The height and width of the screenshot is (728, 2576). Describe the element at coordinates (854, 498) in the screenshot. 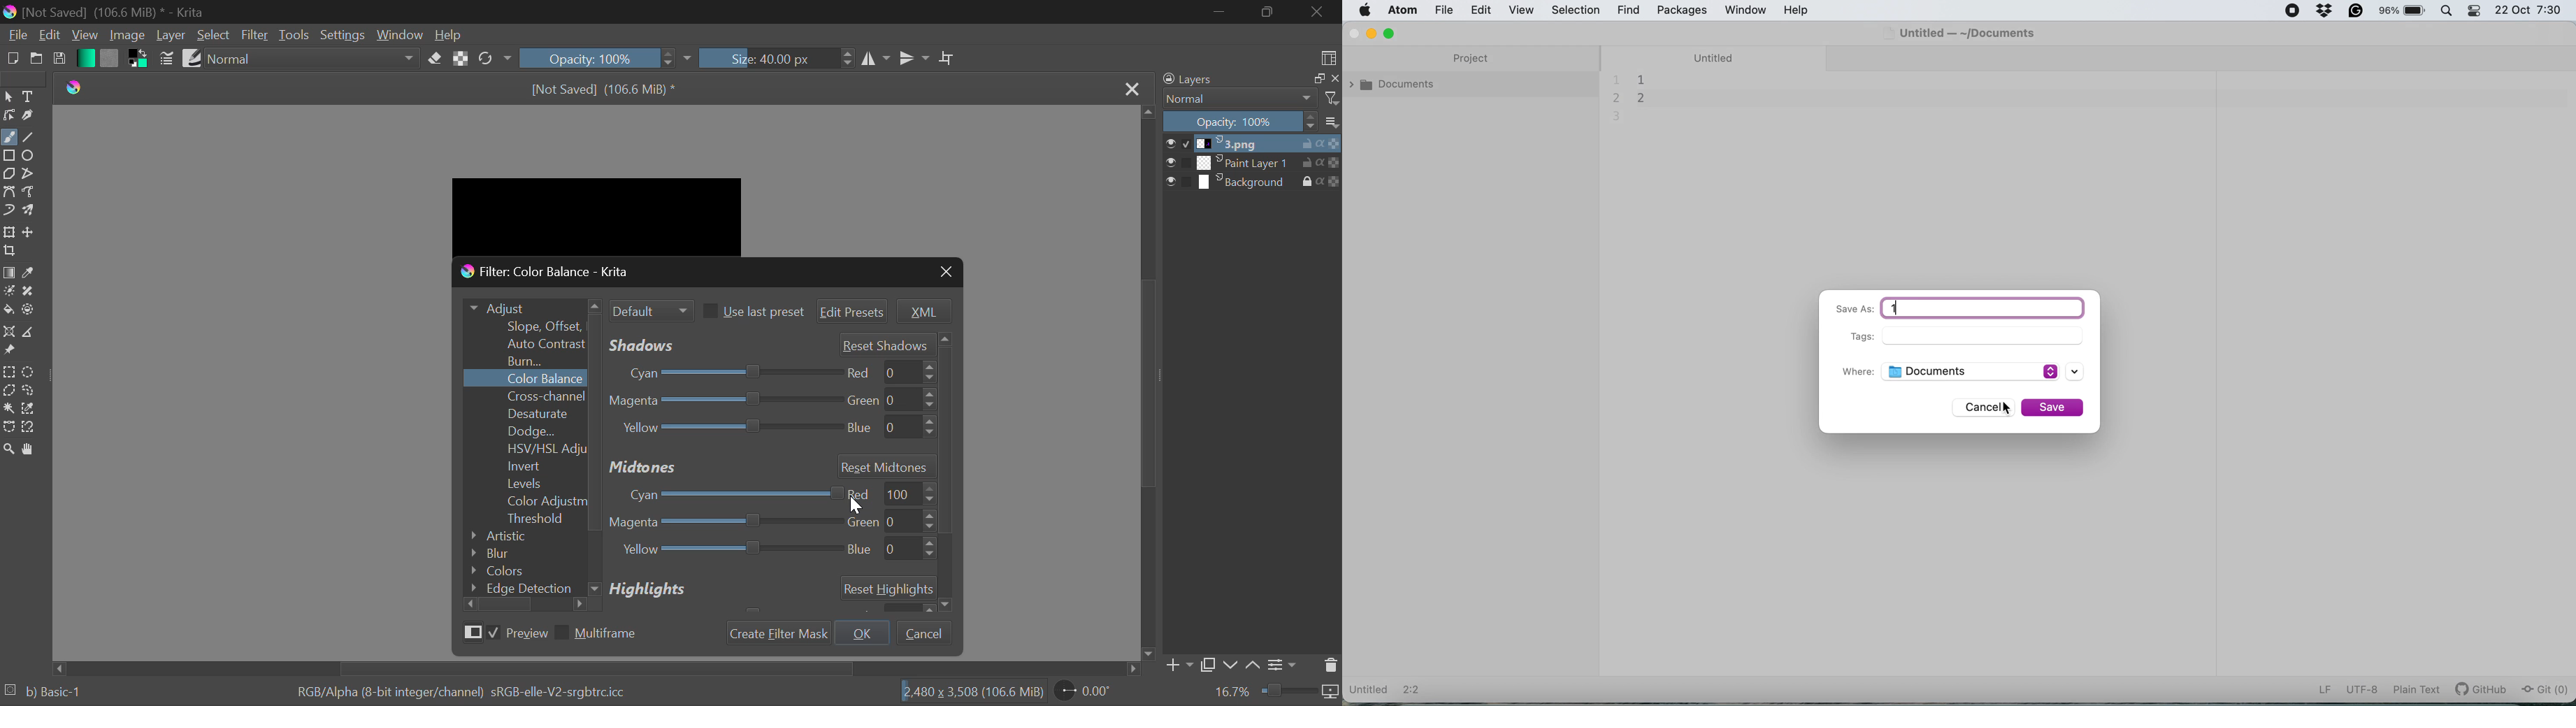

I see `DRAG_TO Cursor Position` at that location.